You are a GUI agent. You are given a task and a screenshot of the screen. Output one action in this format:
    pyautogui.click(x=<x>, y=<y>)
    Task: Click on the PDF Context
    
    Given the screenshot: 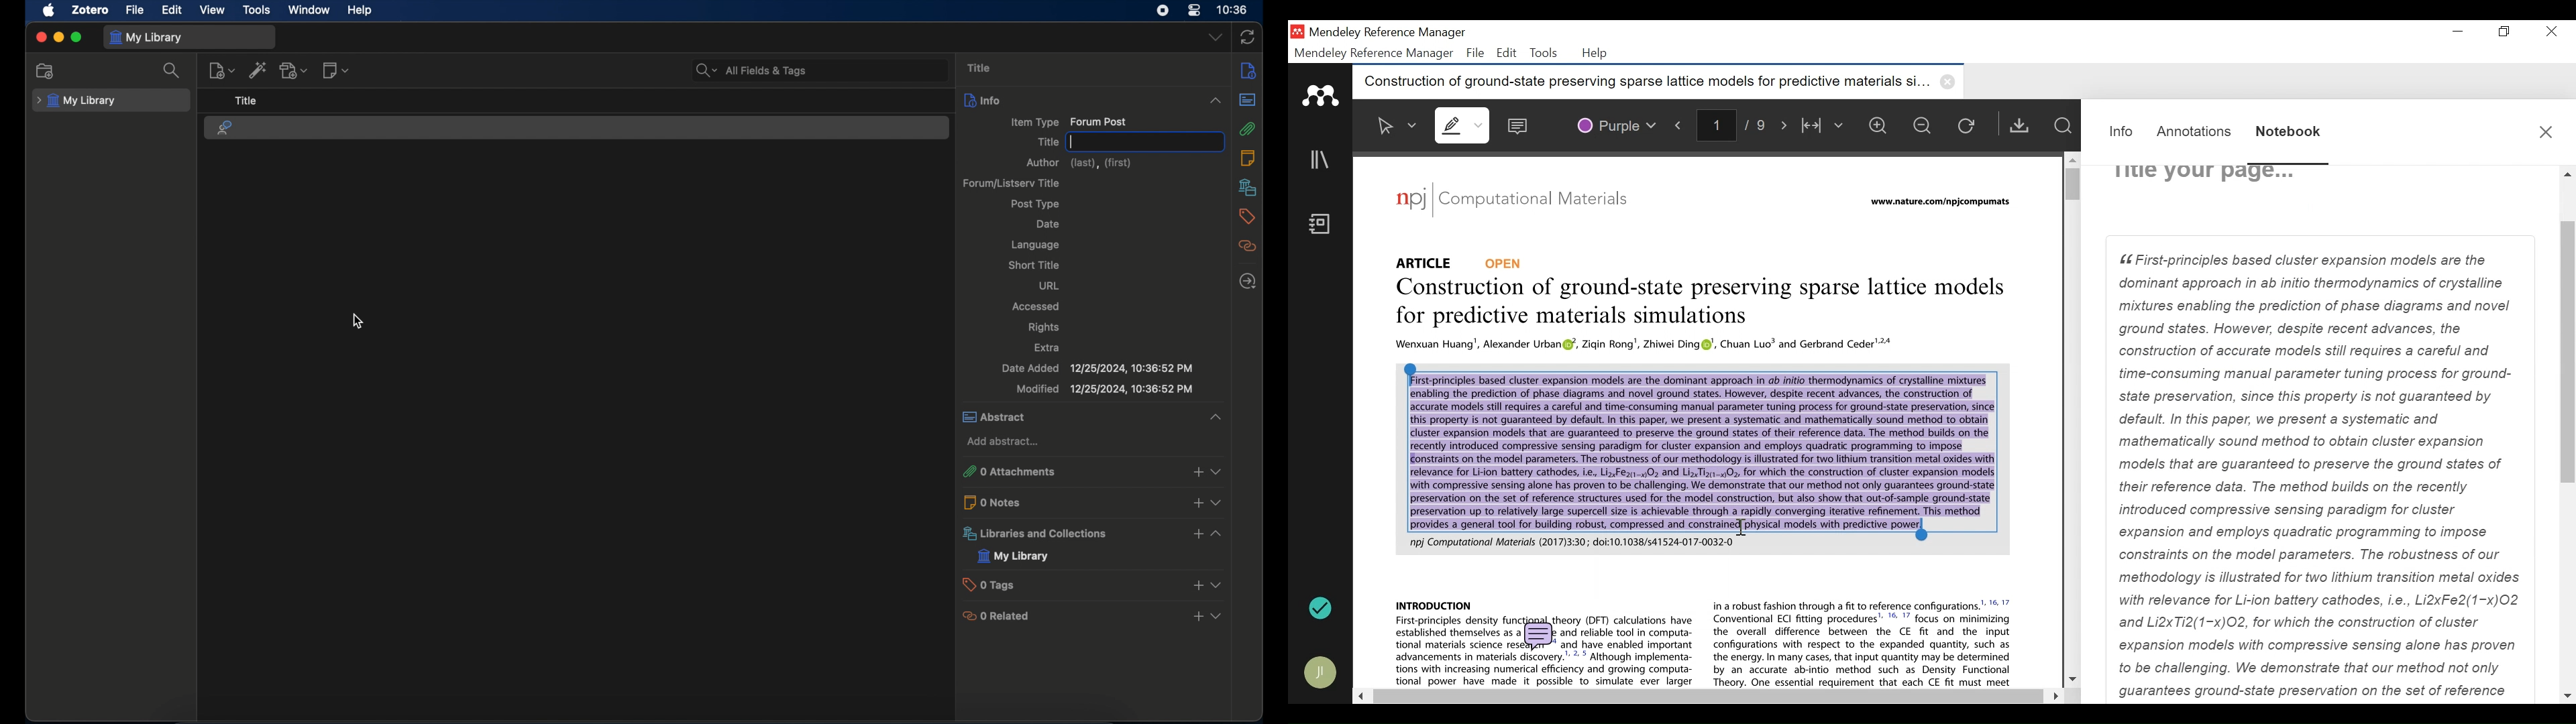 What is the action you would take?
    pyautogui.click(x=1864, y=642)
    